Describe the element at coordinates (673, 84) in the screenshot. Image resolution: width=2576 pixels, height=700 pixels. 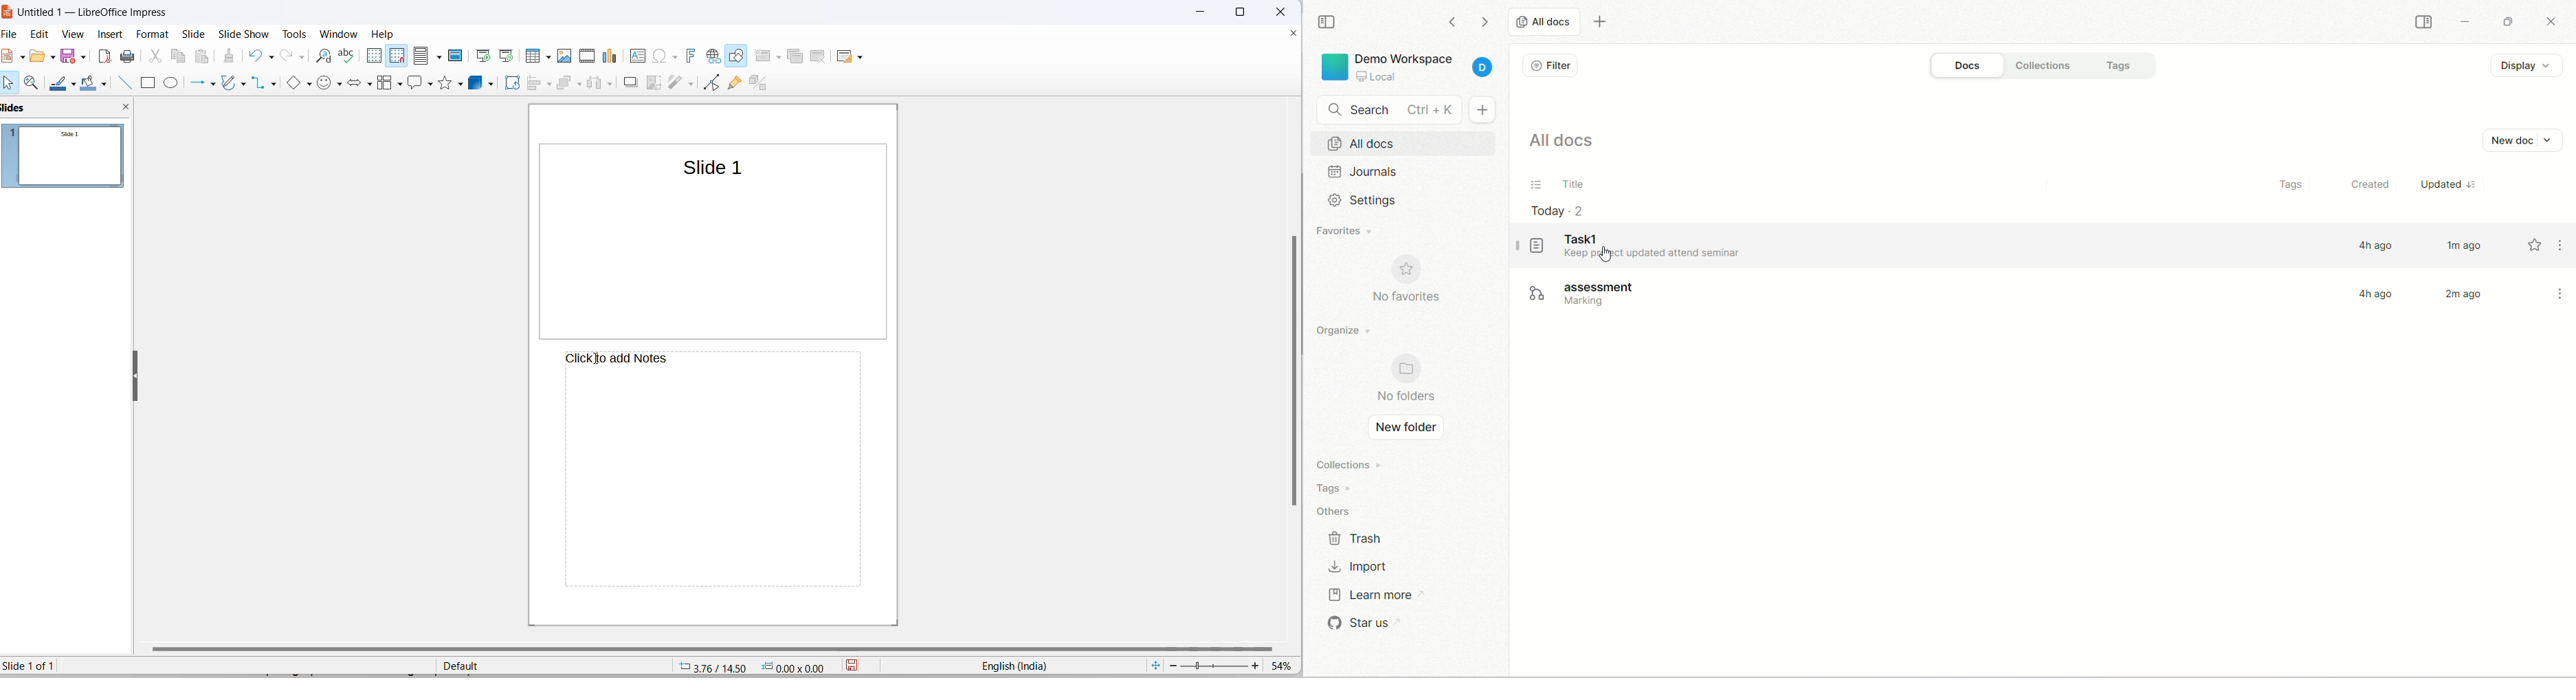
I see `filters` at that location.